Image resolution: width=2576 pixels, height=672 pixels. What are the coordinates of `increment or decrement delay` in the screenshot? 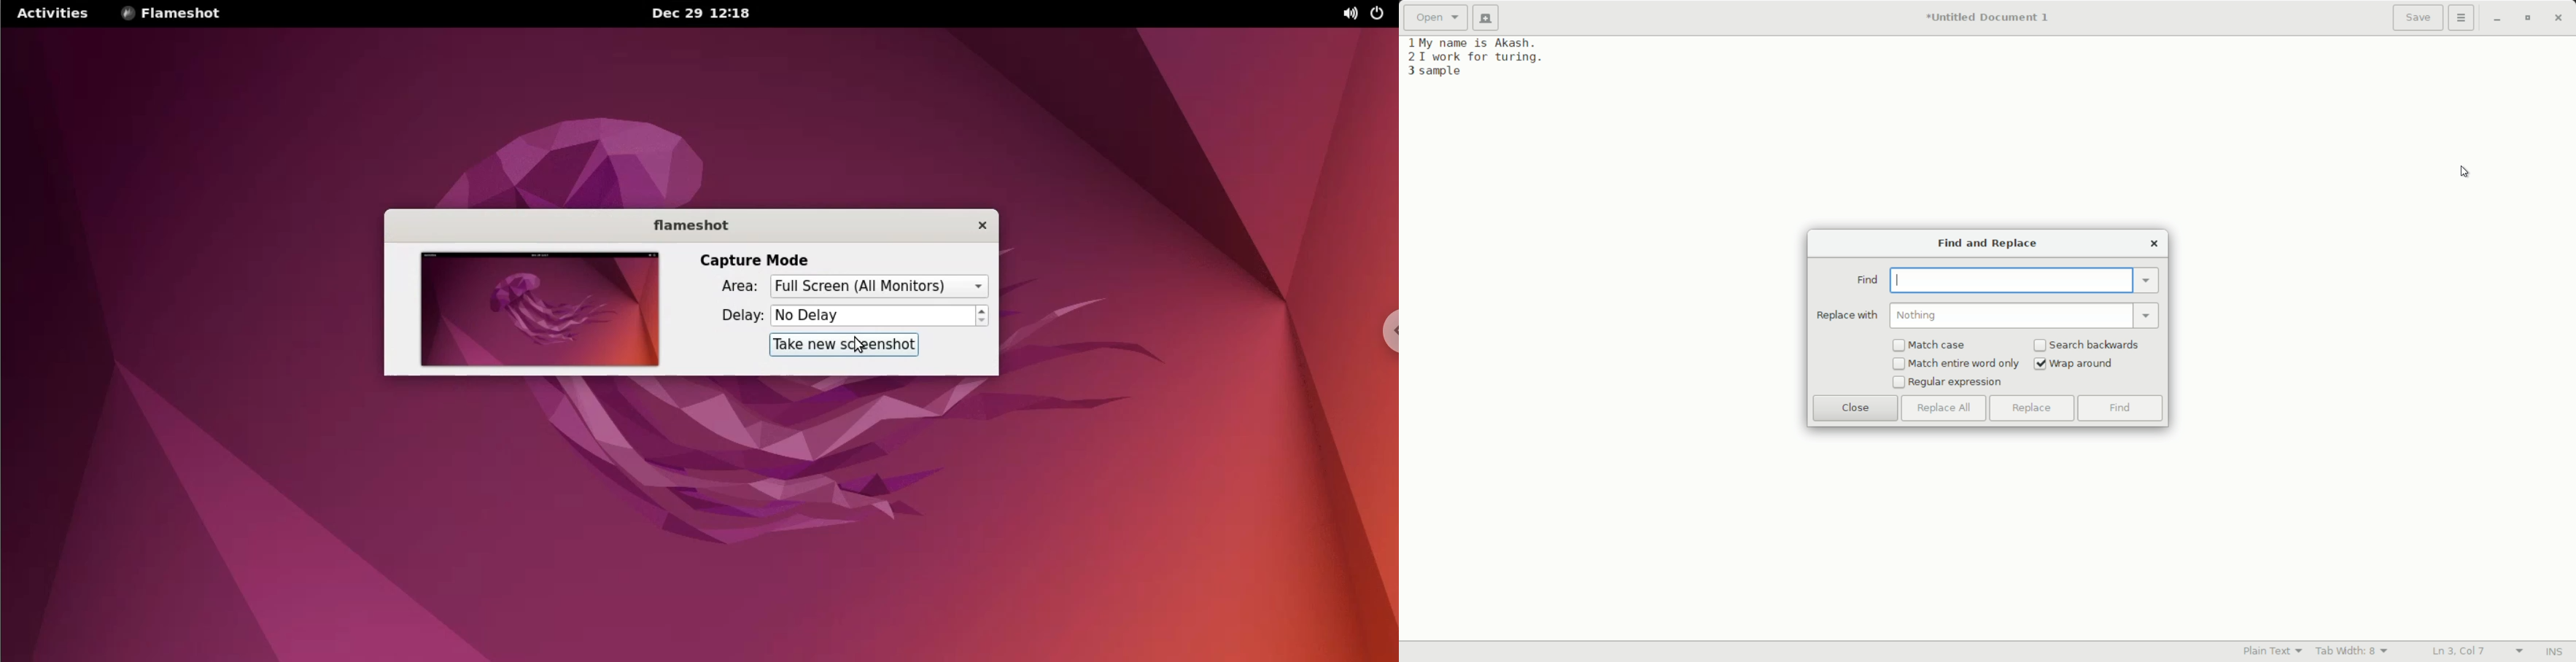 It's located at (985, 314).